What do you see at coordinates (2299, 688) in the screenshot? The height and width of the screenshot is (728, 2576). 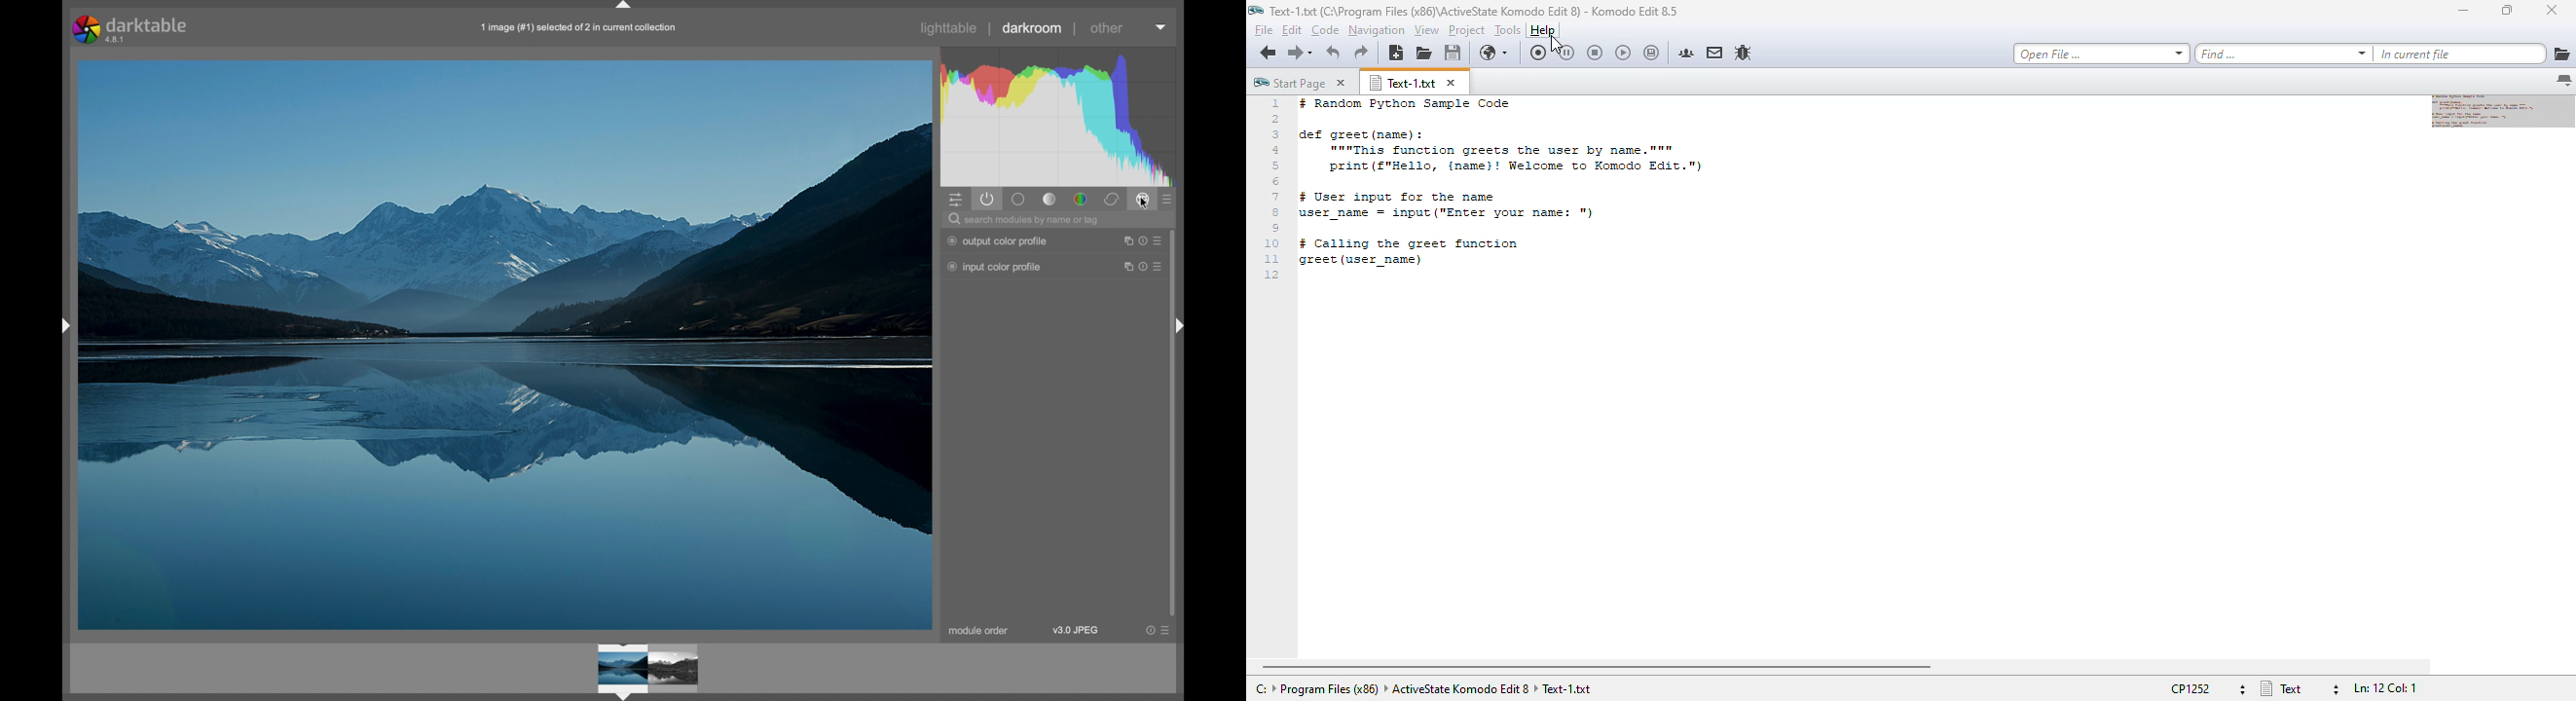 I see `file type` at bounding box center [2299, 688].